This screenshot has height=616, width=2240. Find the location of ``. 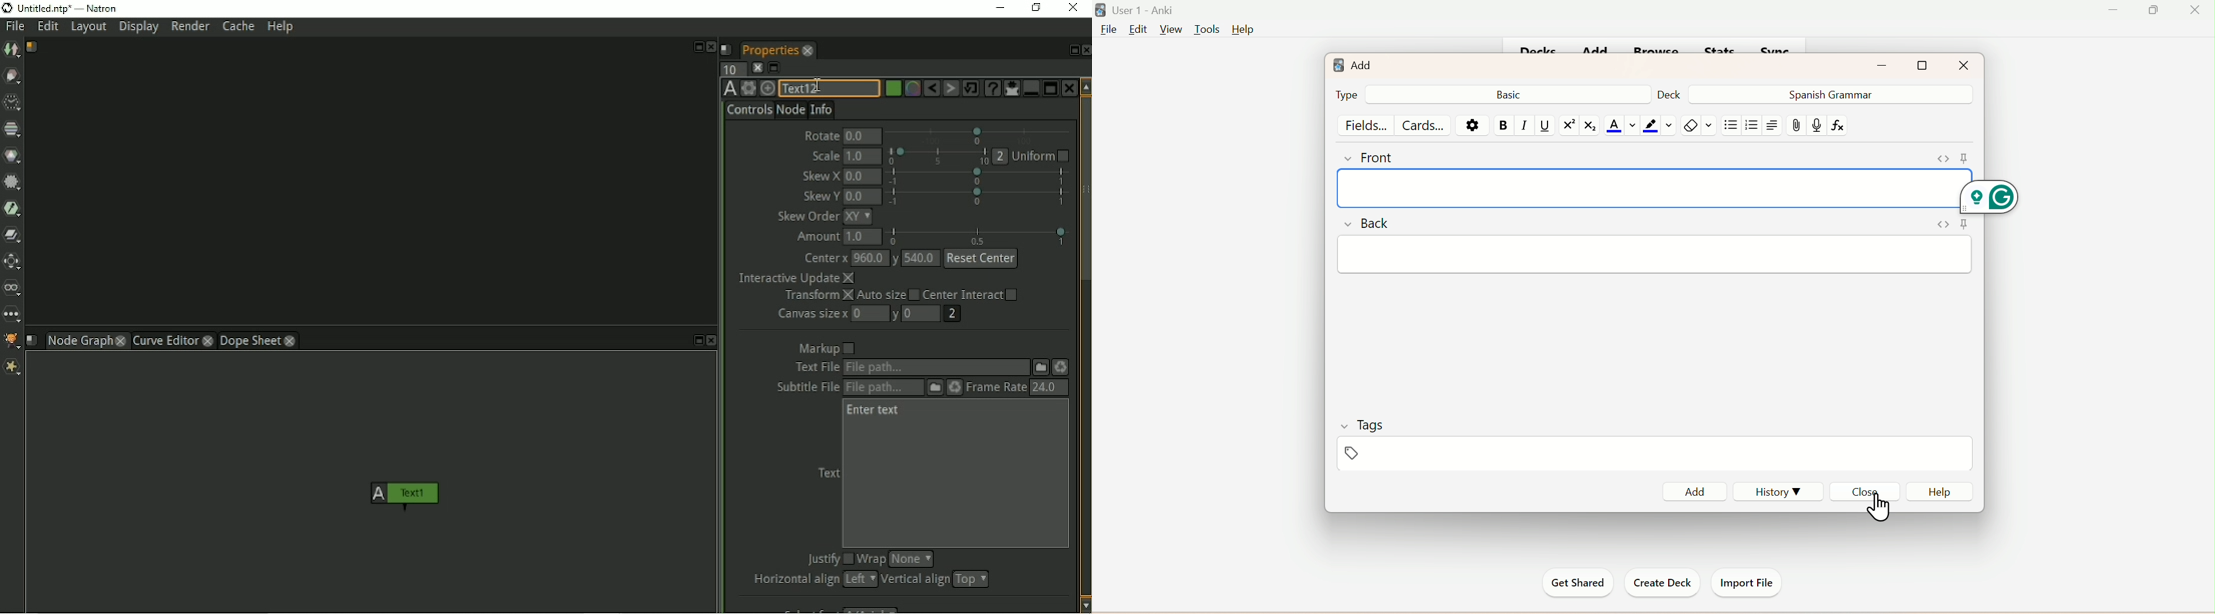

 is located at coordinates (1366, 223).